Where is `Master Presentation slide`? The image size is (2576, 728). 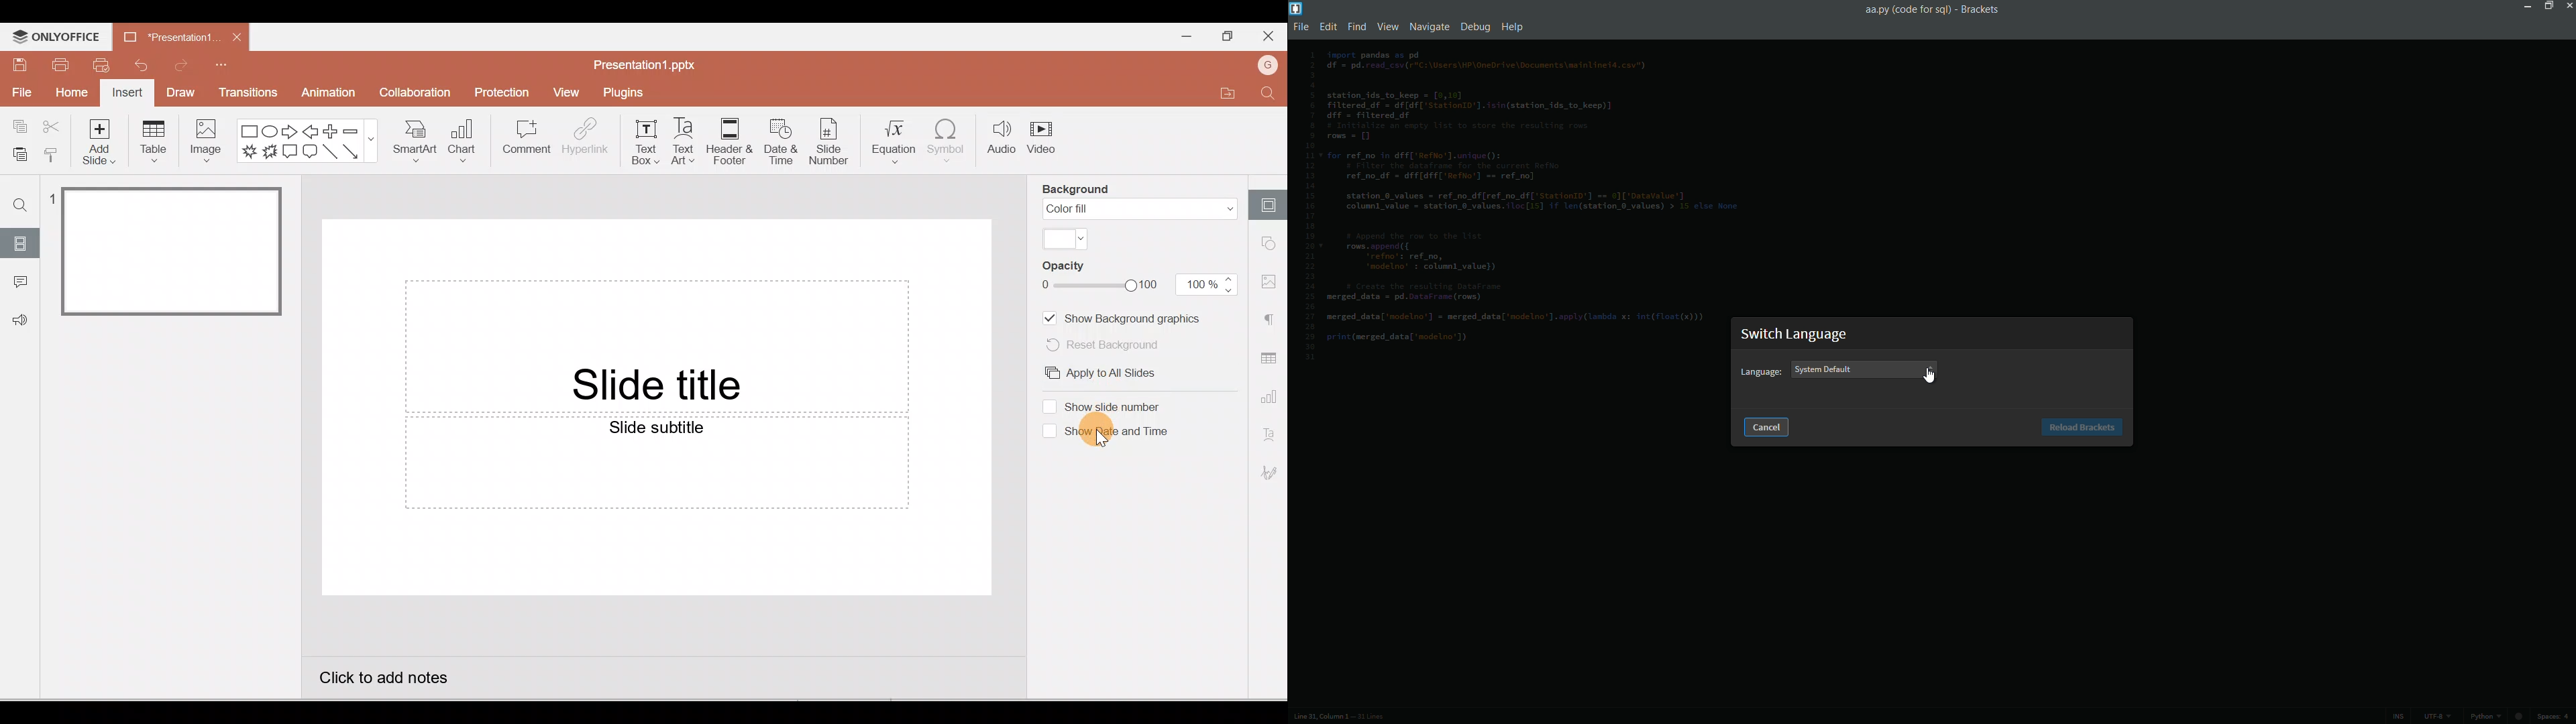
Master Presentation slide is located at coordinates (657, 431).